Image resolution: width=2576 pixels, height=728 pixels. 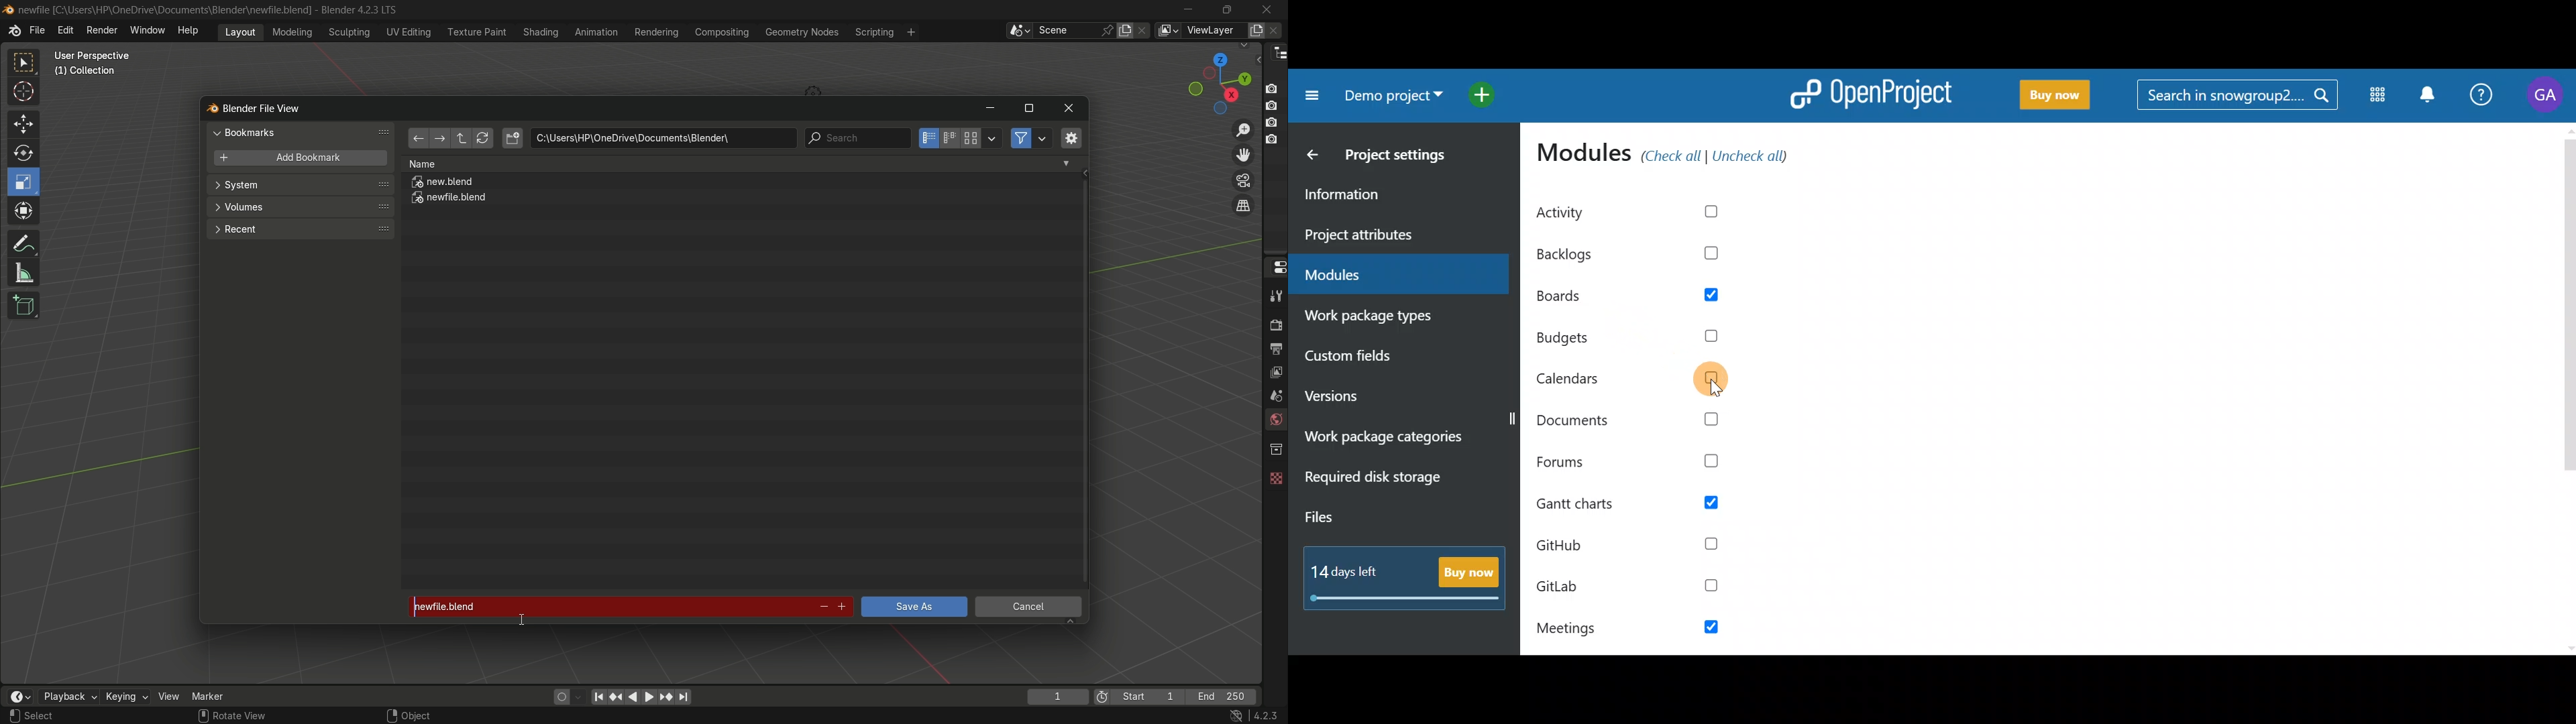 What do you see at coordinates (1222, 697) in the screenshot?
I see `final frame of the playback` at bounding box center [1222, 697].